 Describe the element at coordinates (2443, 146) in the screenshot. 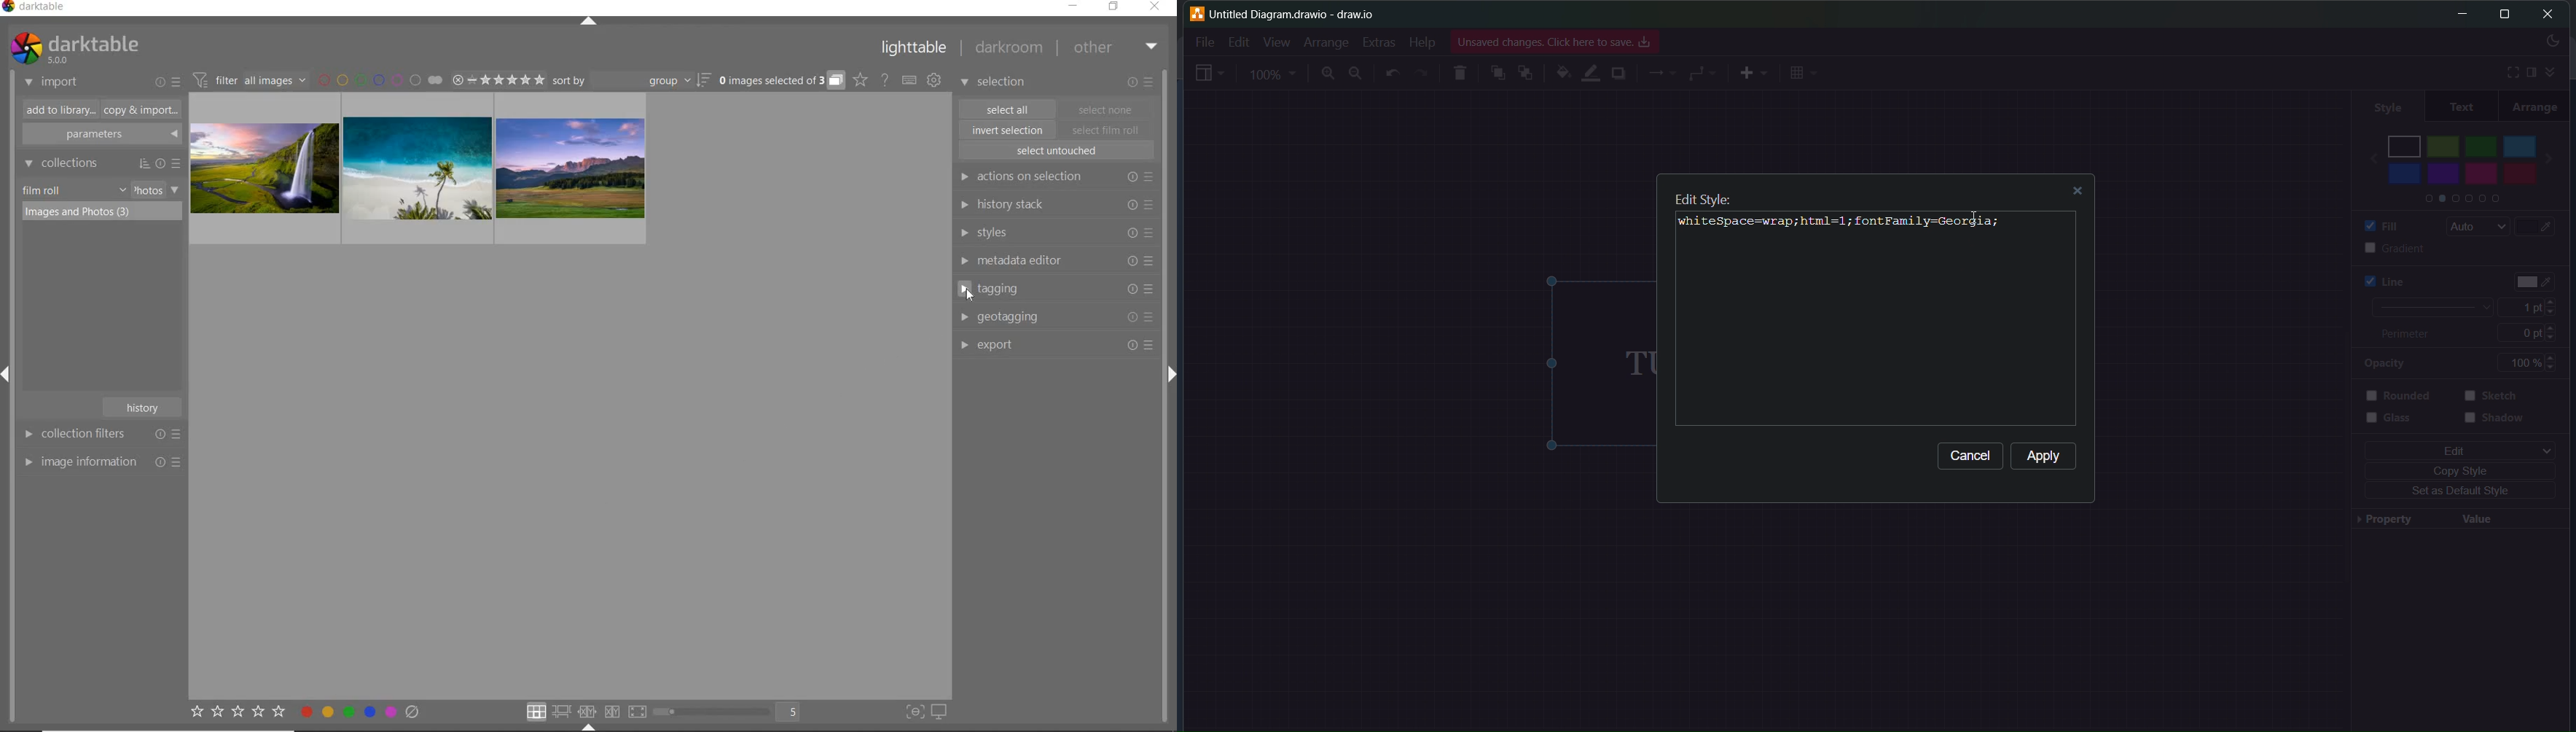

I see `light green` at that location.